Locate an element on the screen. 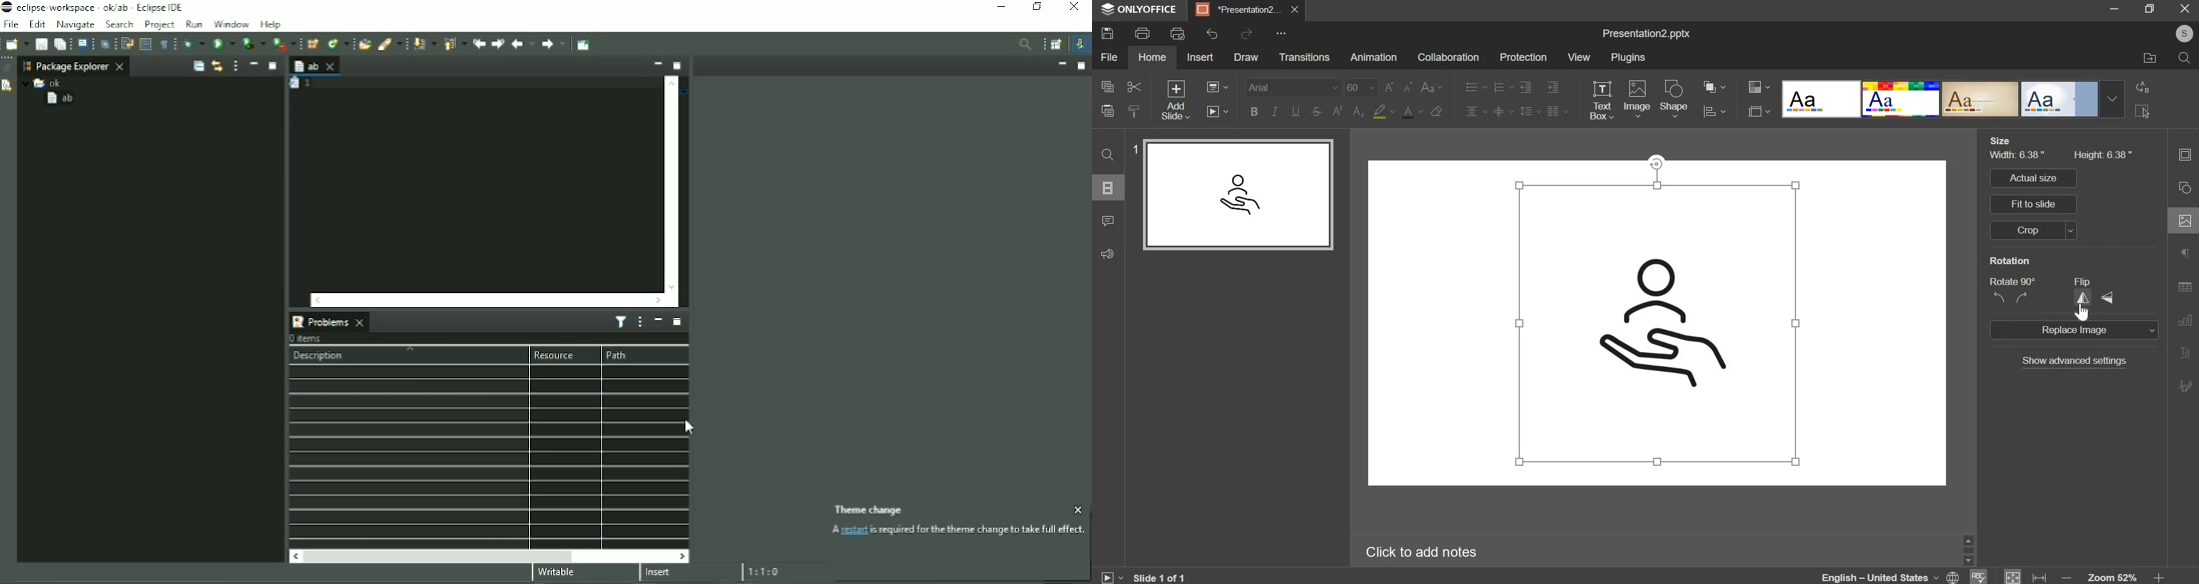 Image resolution: width=2212 pixels, height=588 pixels. Access commands and other items is located at coordinates (1026, 43).